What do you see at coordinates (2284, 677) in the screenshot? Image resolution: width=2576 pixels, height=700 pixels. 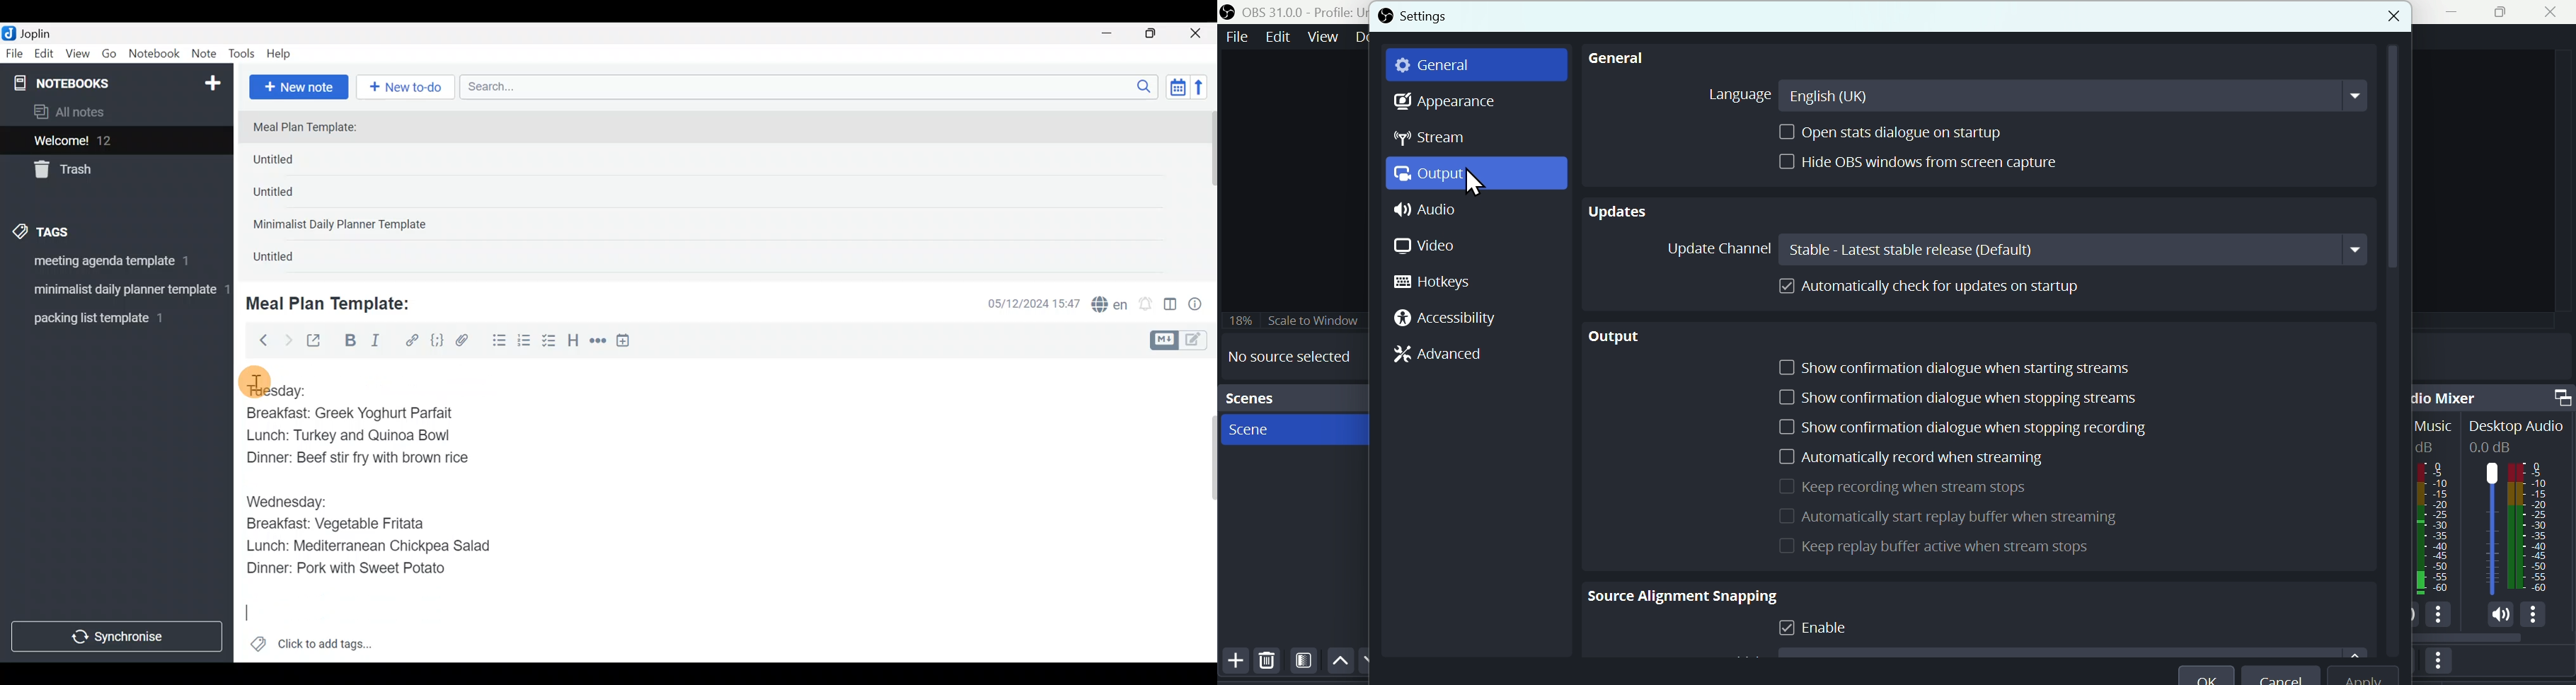 I see `Cancel` at bounding box center [2284, 677].